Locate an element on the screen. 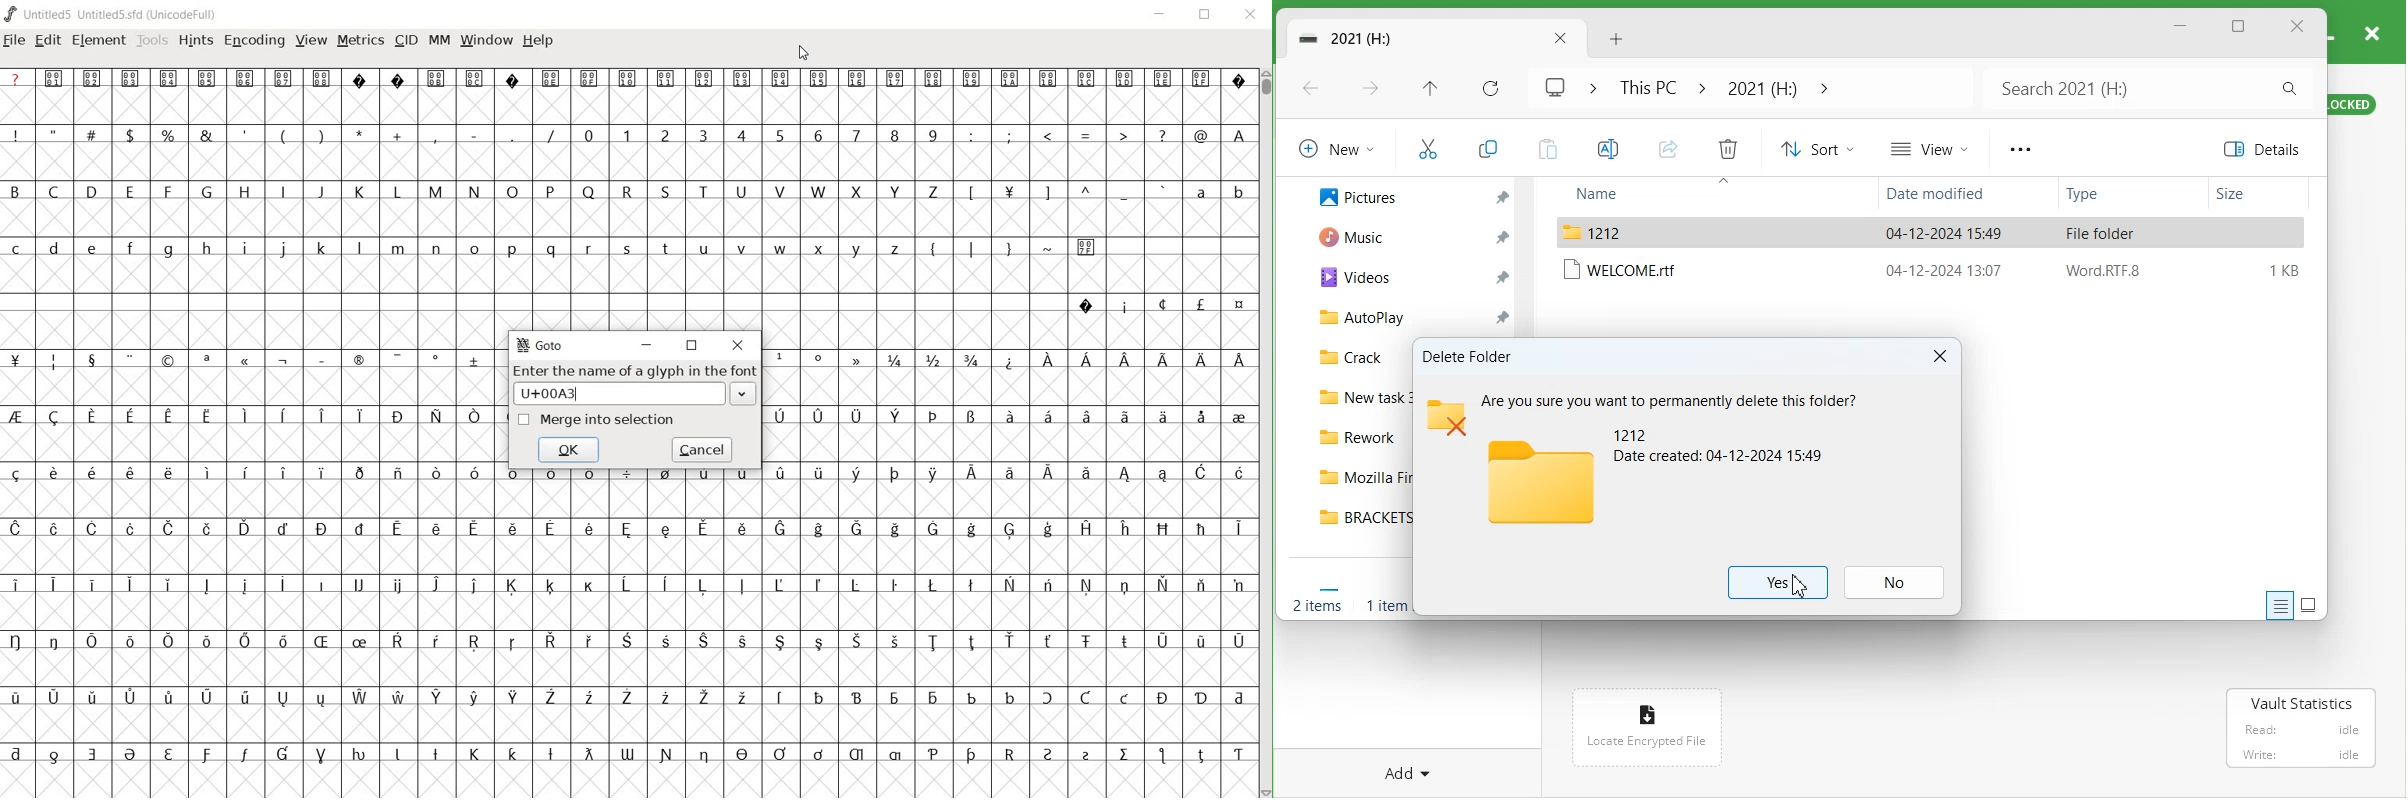 The height and width of the screenshot is (812, 2408). m is located at coordinates (398, 248).